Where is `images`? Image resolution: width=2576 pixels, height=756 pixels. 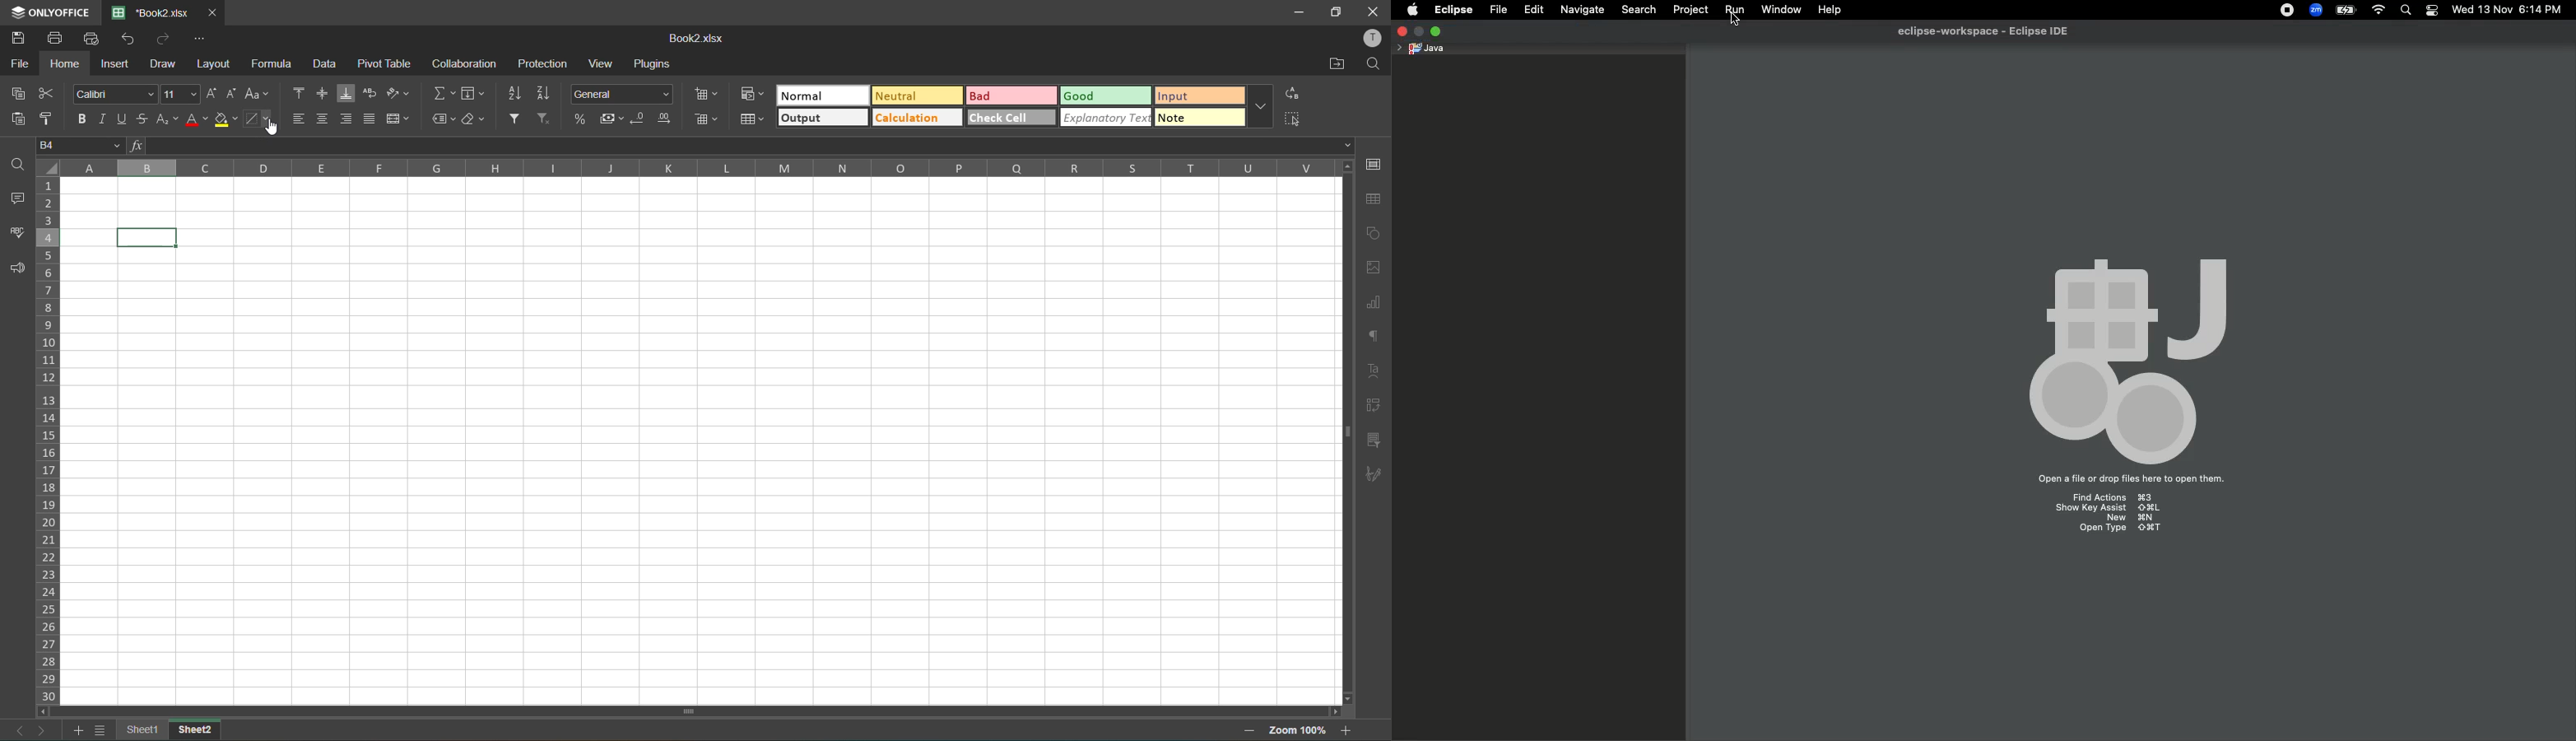 images is located at coordinates (1376, 265).